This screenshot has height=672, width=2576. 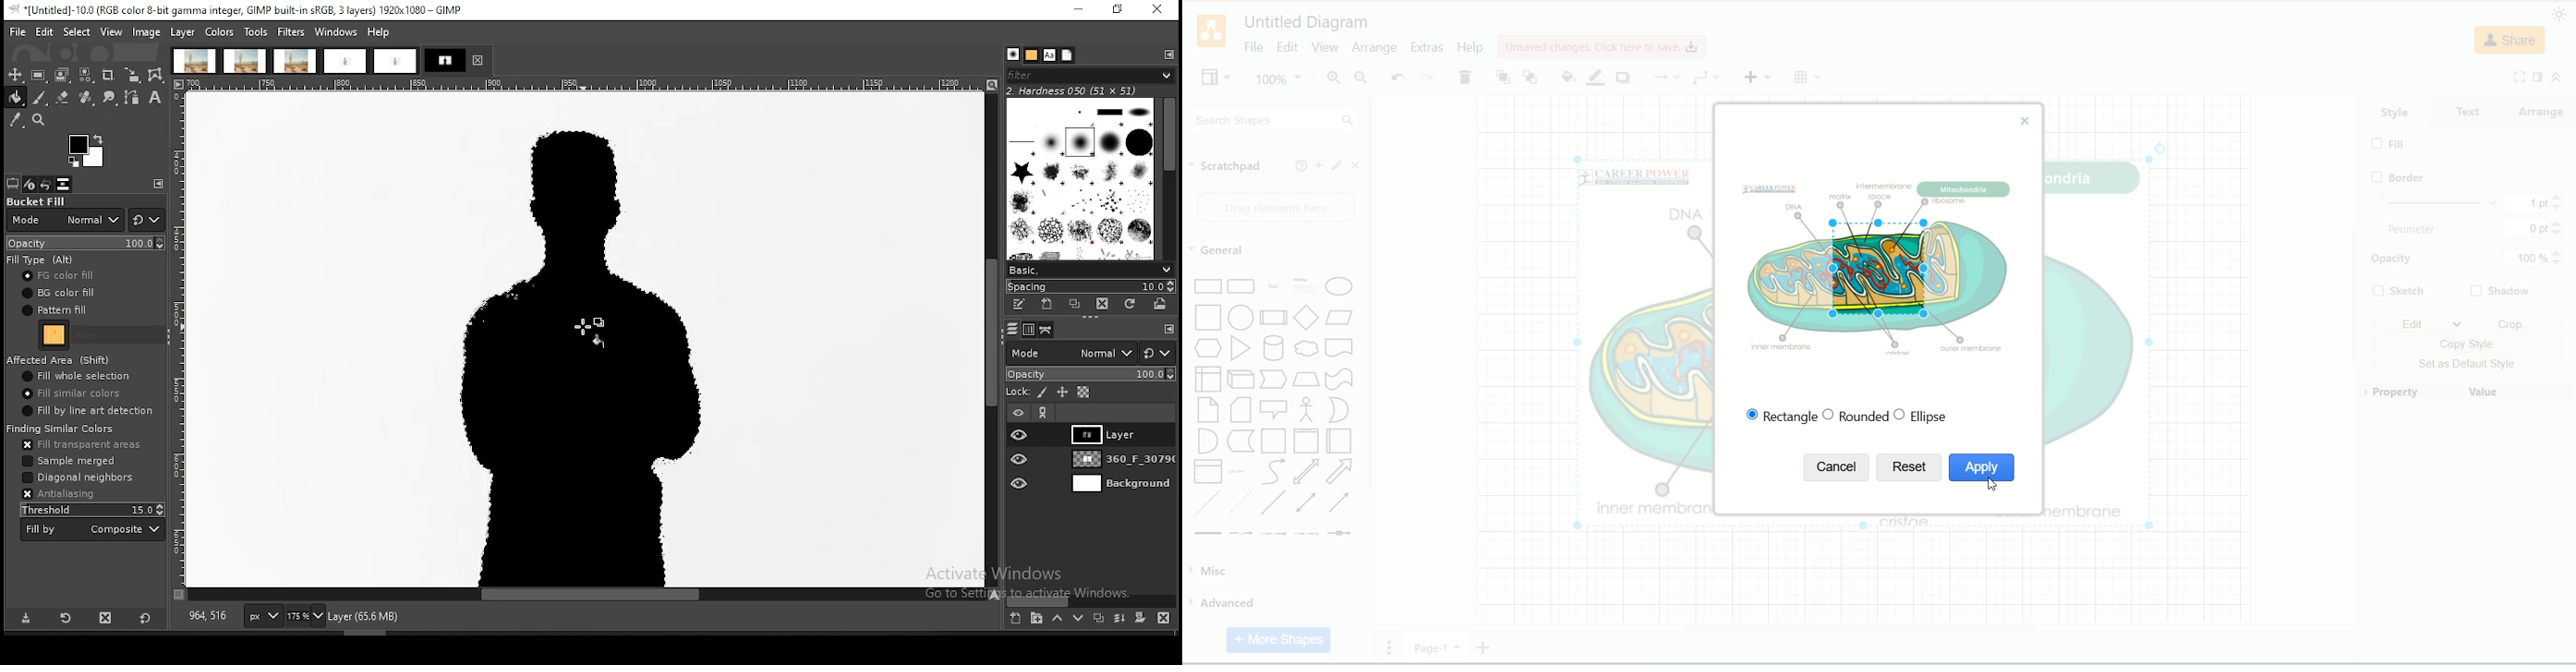 I want to click on edit this brush, so click(x=1018, y=305).